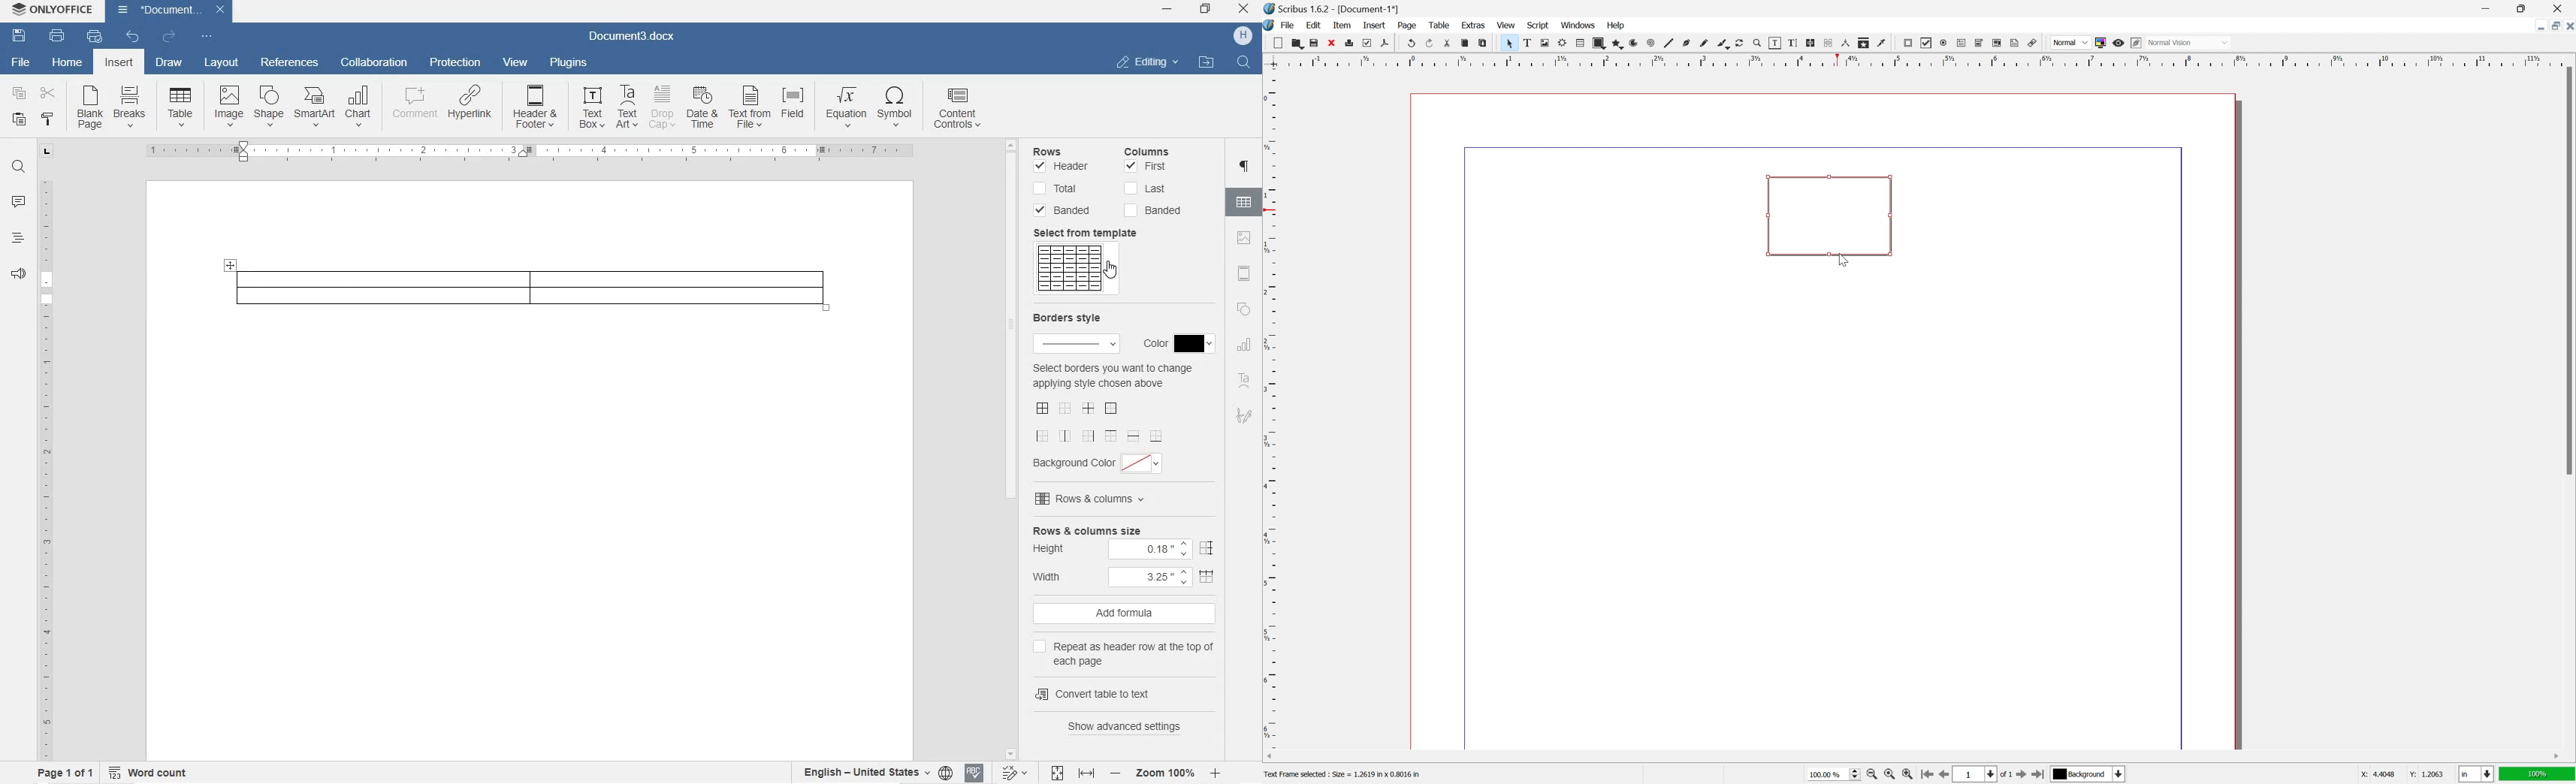 This screenshot has width=2576, height=784. Describe the element at coordinates (1447, 42) in the screenshot. I see `cut` at that location.